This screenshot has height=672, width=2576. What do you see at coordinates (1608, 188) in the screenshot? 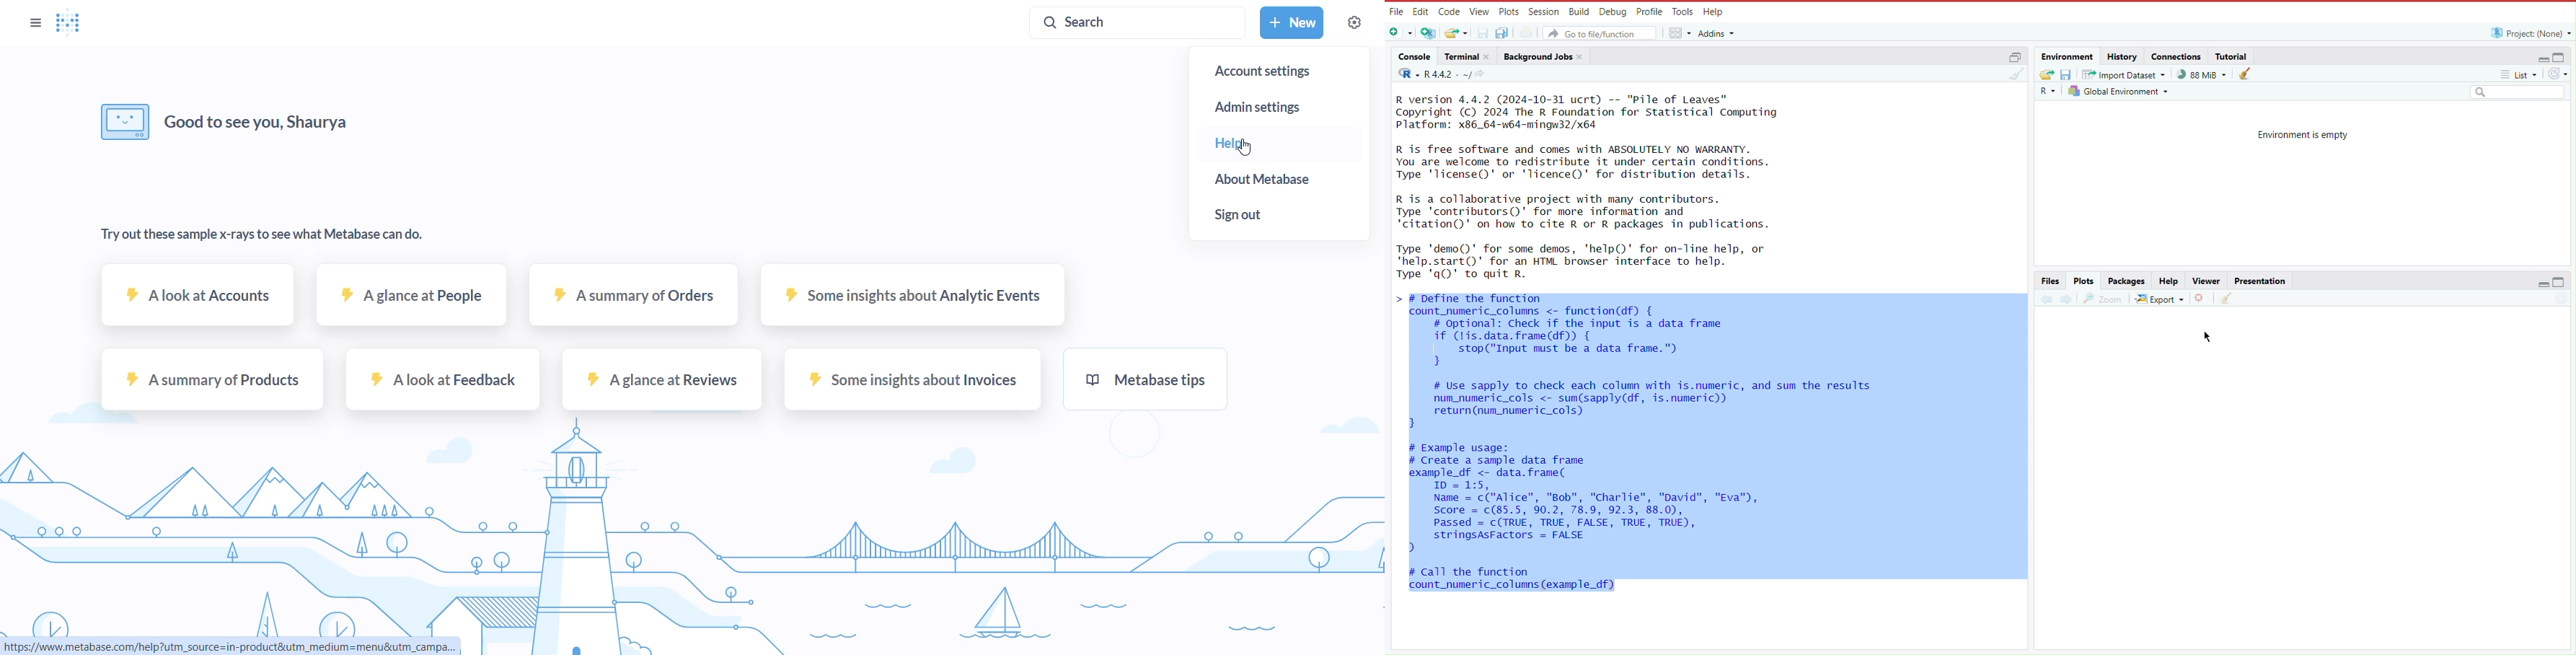
I see `R version 4.4.2 (2024-10-51 ucrt) -- "Pile of Leaves"
Copyright (C) 2024 The R Foundation for Statistical Computing
Platform: x86_64-w64-mingw32/x64

R is free software and comes with ABSOLUTELY NO WARRANTY.
You are welcome to redistribute it under certain conditions.
Type 'Ticense()' or 'licence(D' for distribution details.

R is a collaborative project with many contributors.

Type 'contributors()' for more information and

‘citation()' on how to cite R or R packages in publications.
Type 'demo()' for some demos, 'help()' for on-line help, or
'help.start()' for an HTML browser interface to help.

Type 'qQ)' to quit R.` at bounding box center [1608, 188].